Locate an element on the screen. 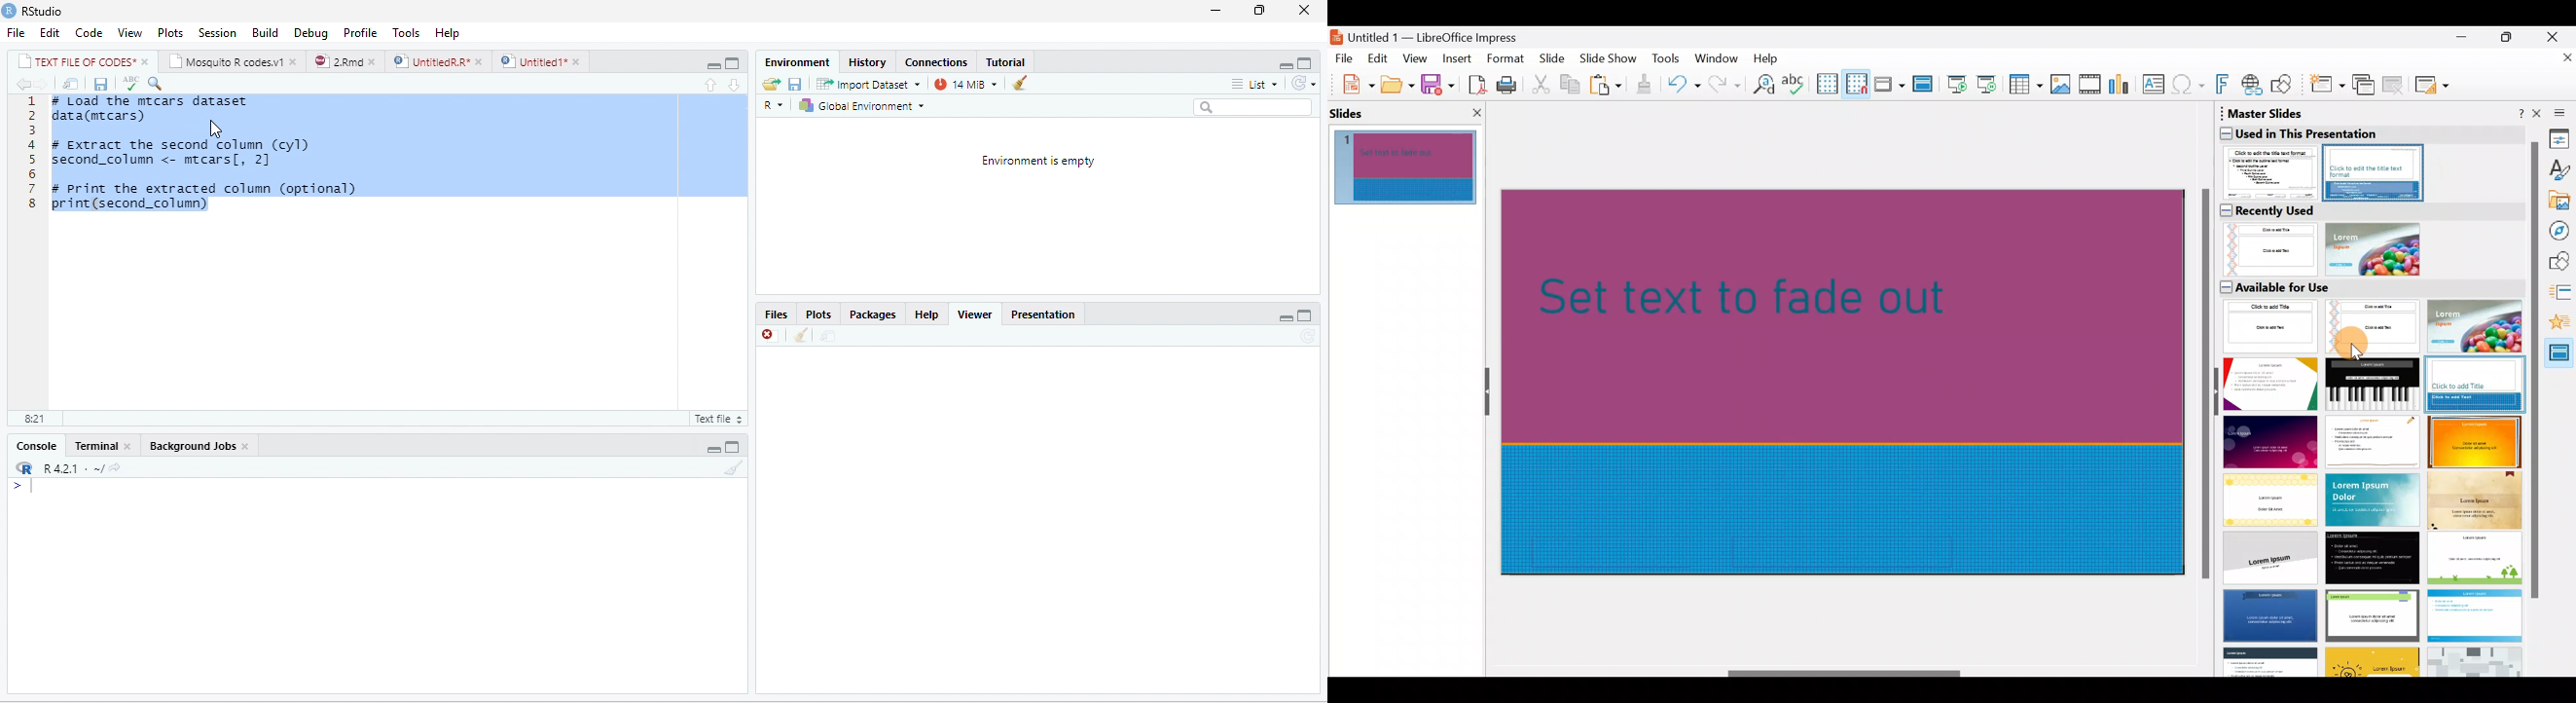 This screenshot has height=728, width=2576. Close document is located at coordinates (2560, 63).